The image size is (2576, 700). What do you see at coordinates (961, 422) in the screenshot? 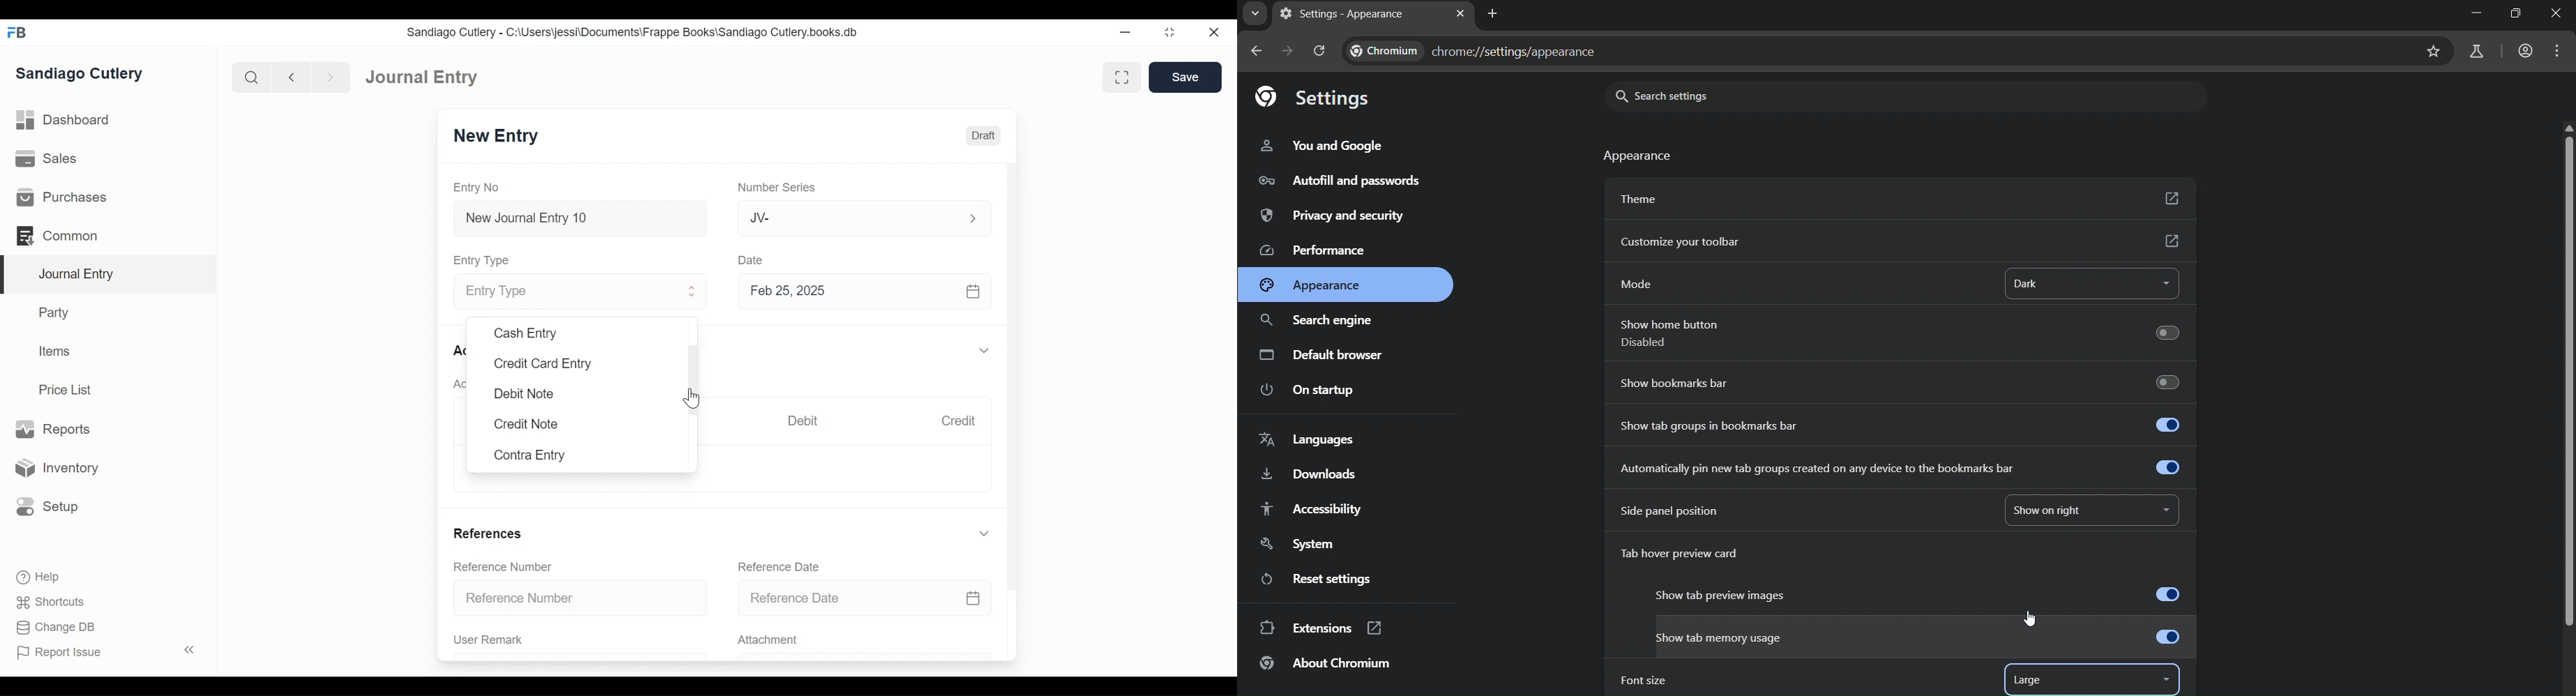
I see `Credit` at bounding box center [961, 422].